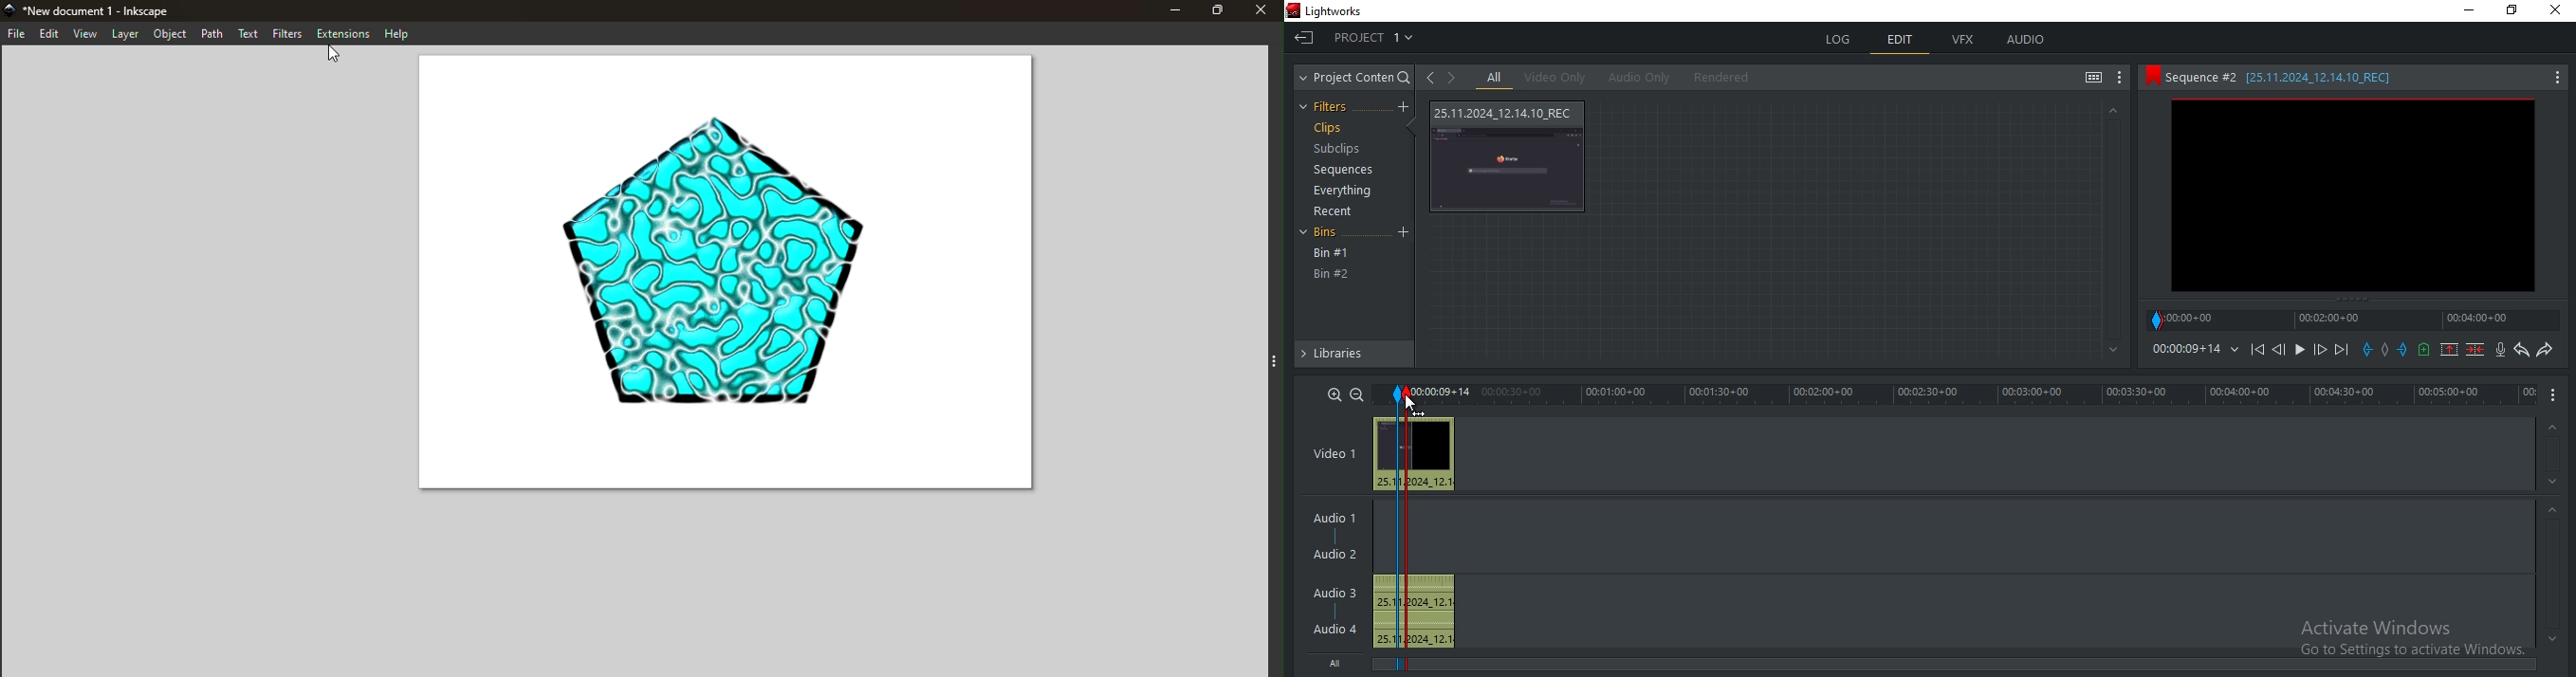 The image size is (2576, 700). Describe the element at coordinates (2356, 320) in the screenshot. I see `timeline` at that location.